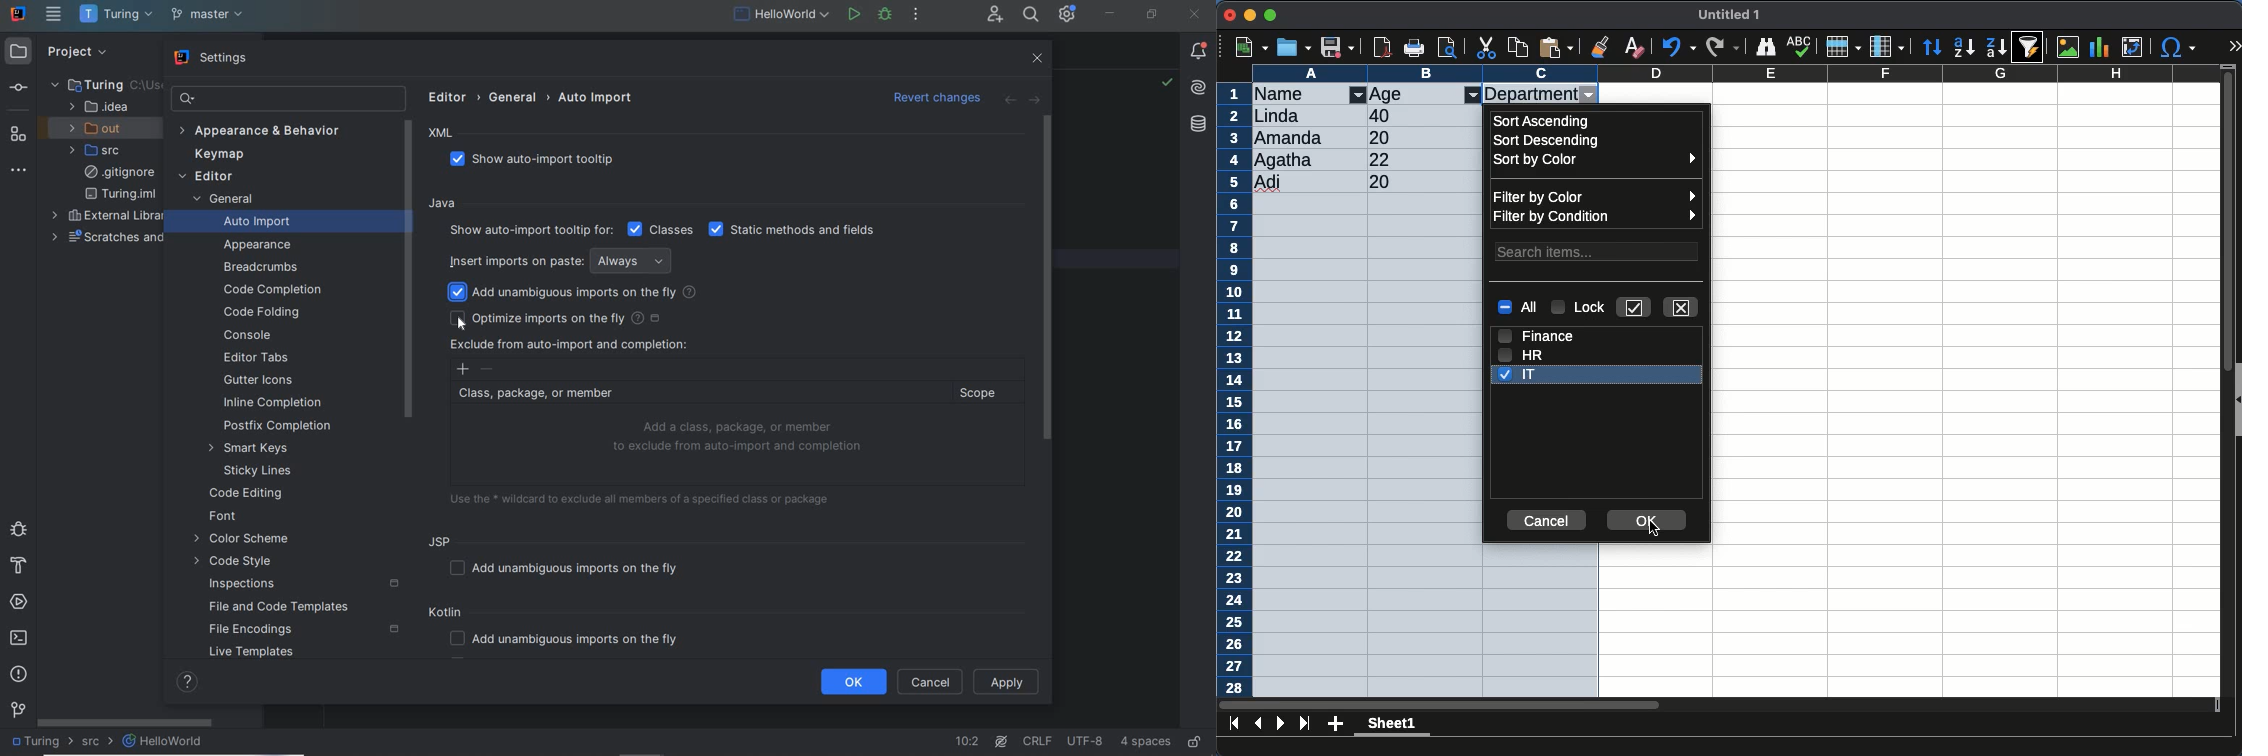 The height and width of the screenshot is (756, 2268). What do you see at coordinates (1544, 120) in the screenshot?
I see `ascending` at bounding box center [1544, 120].